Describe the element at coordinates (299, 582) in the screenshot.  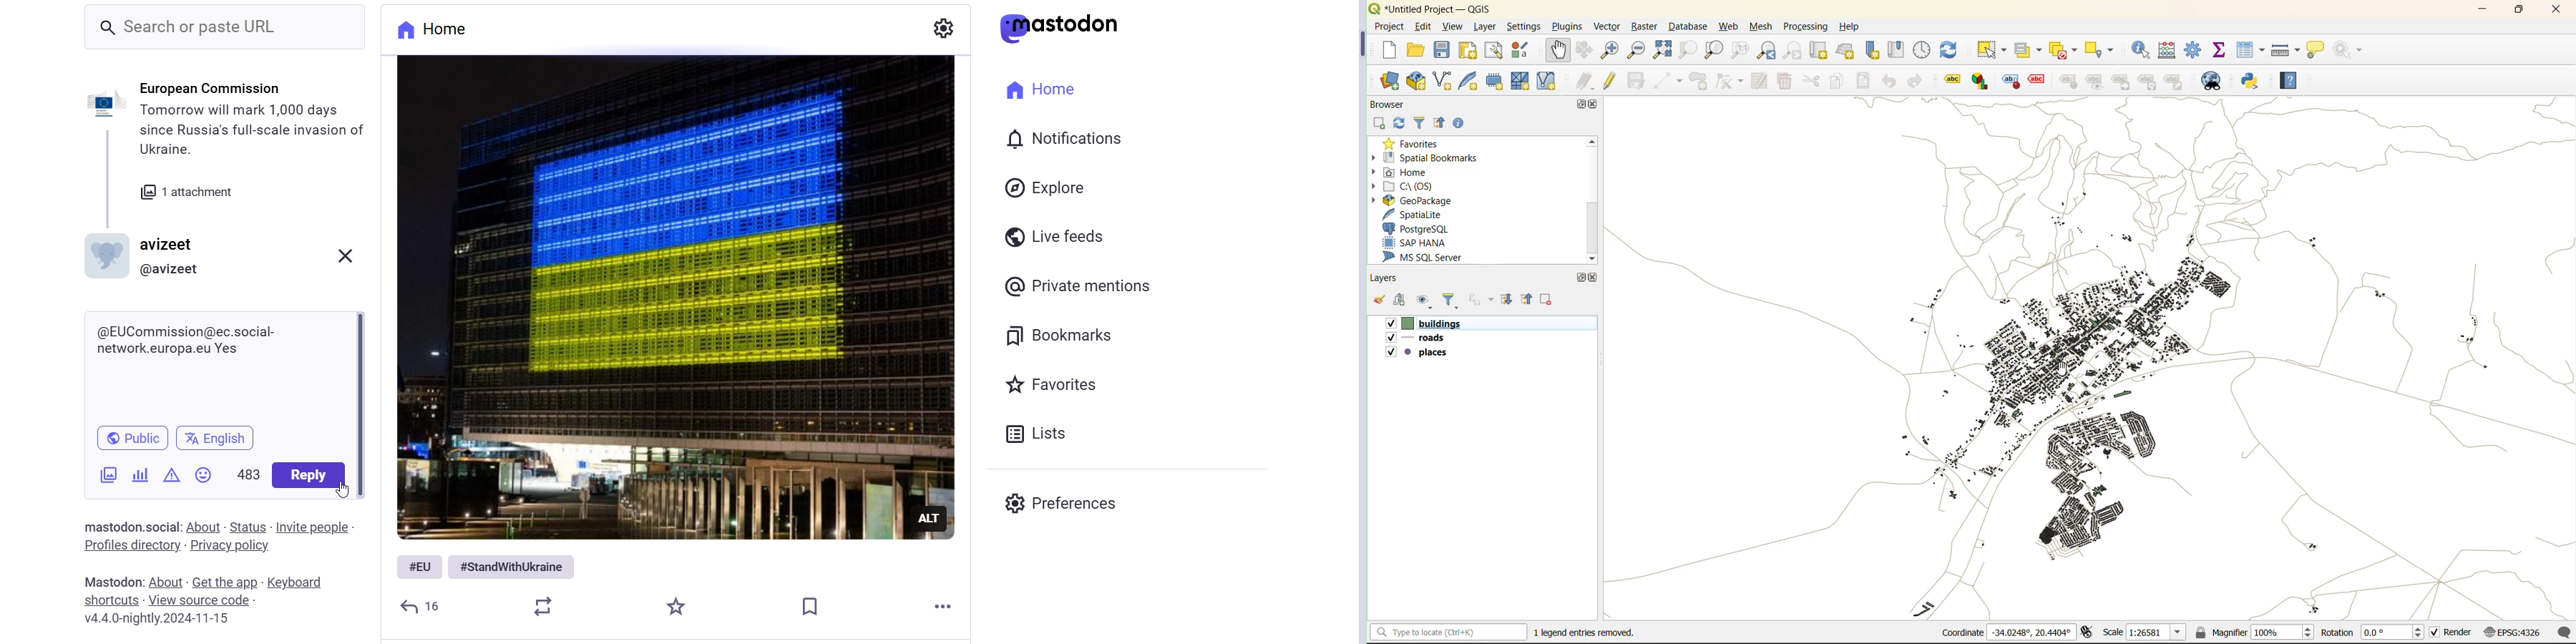
I see `Keyboard` at that location.